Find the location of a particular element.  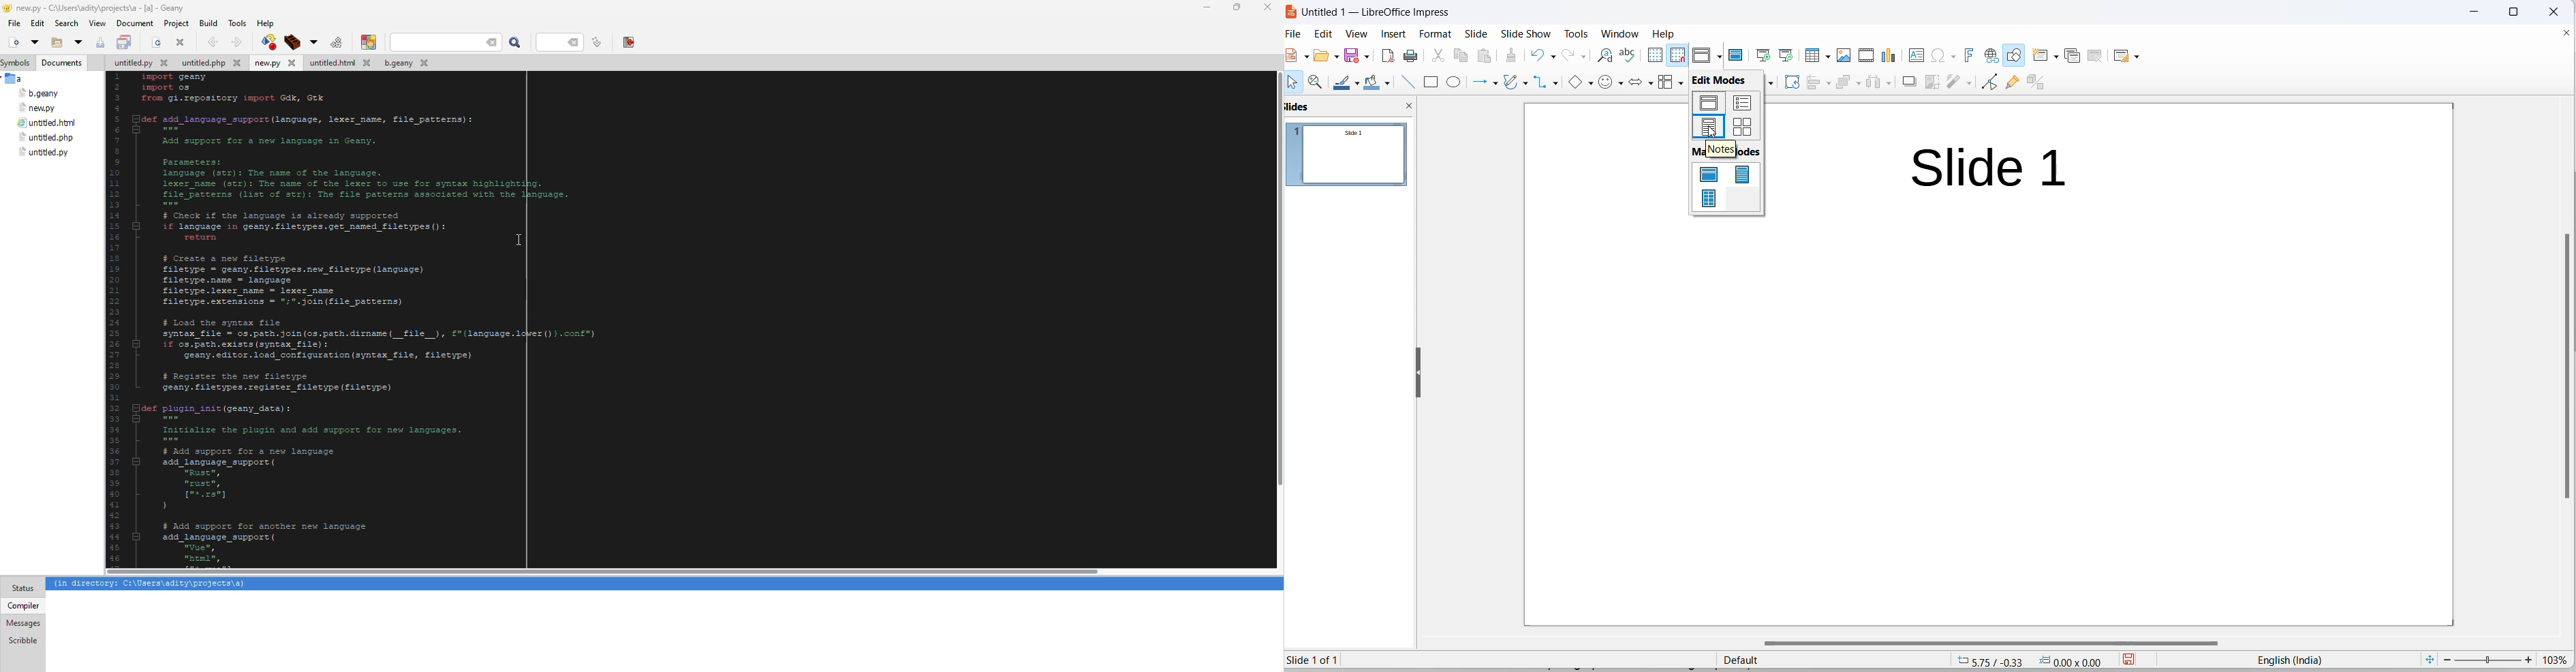

special characters options is located at coordinates (1953, 55).